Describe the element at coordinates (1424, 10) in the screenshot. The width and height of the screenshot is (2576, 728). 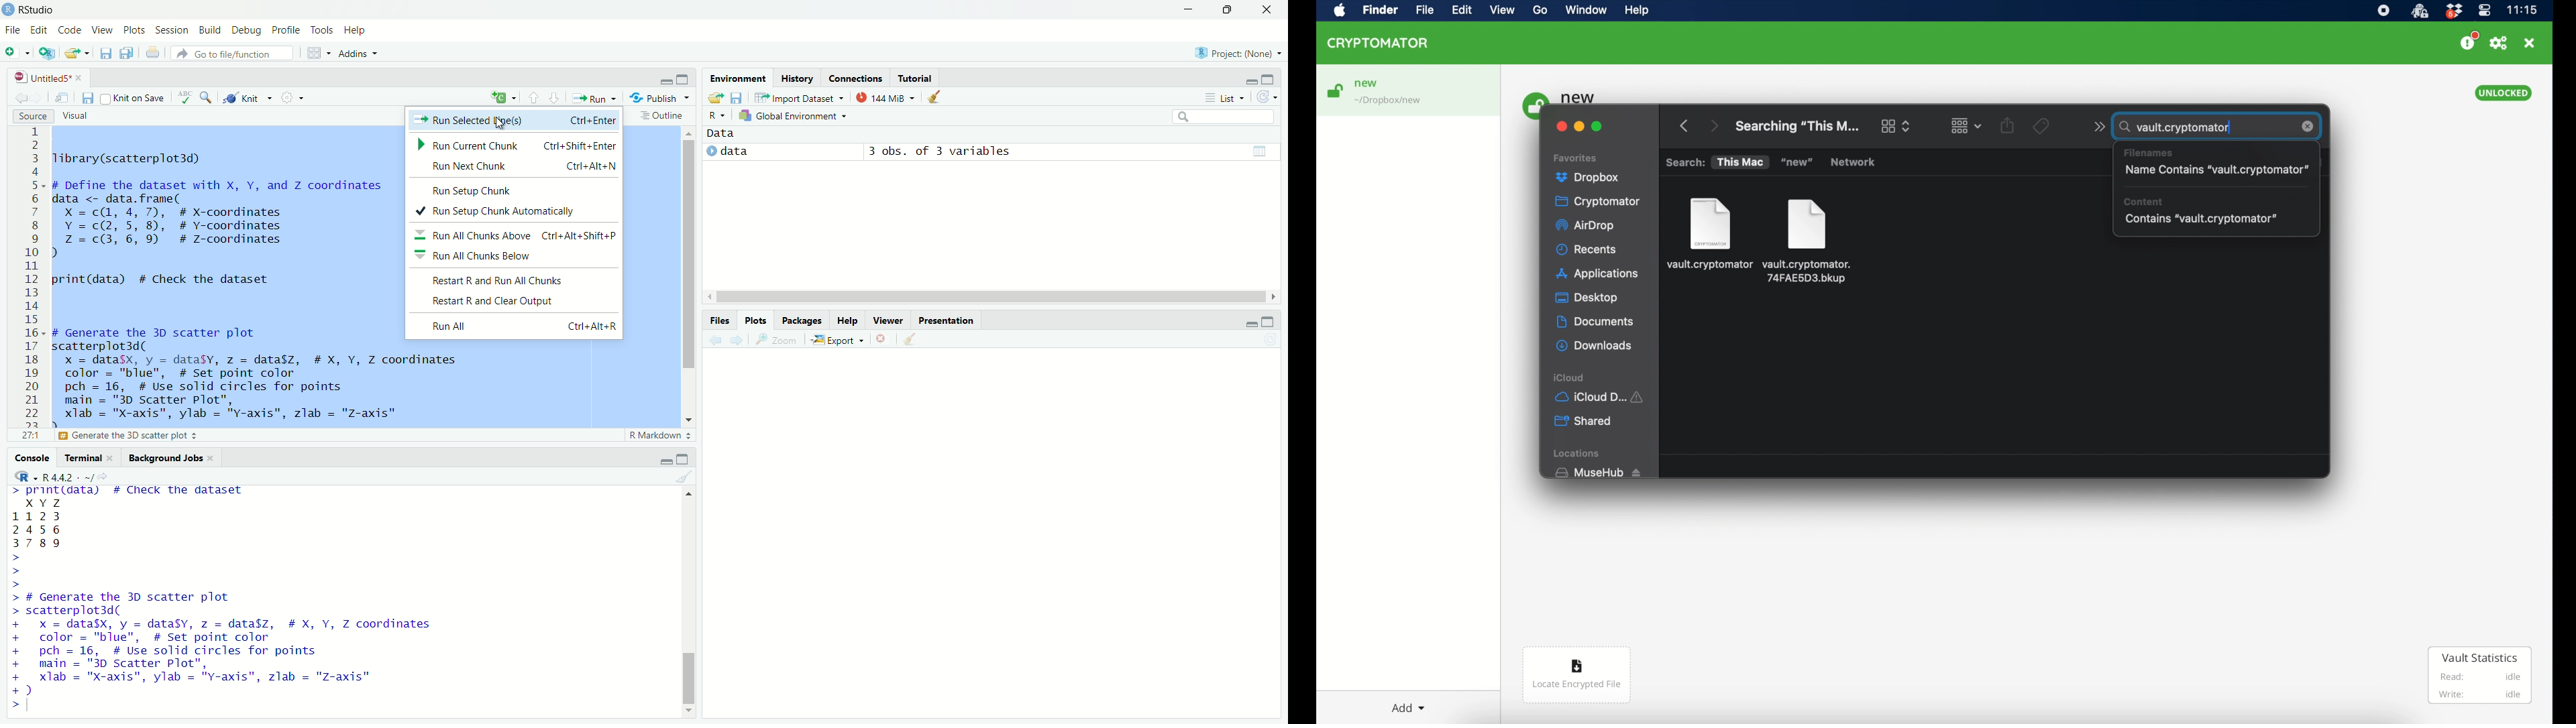
I see `file` at that location.